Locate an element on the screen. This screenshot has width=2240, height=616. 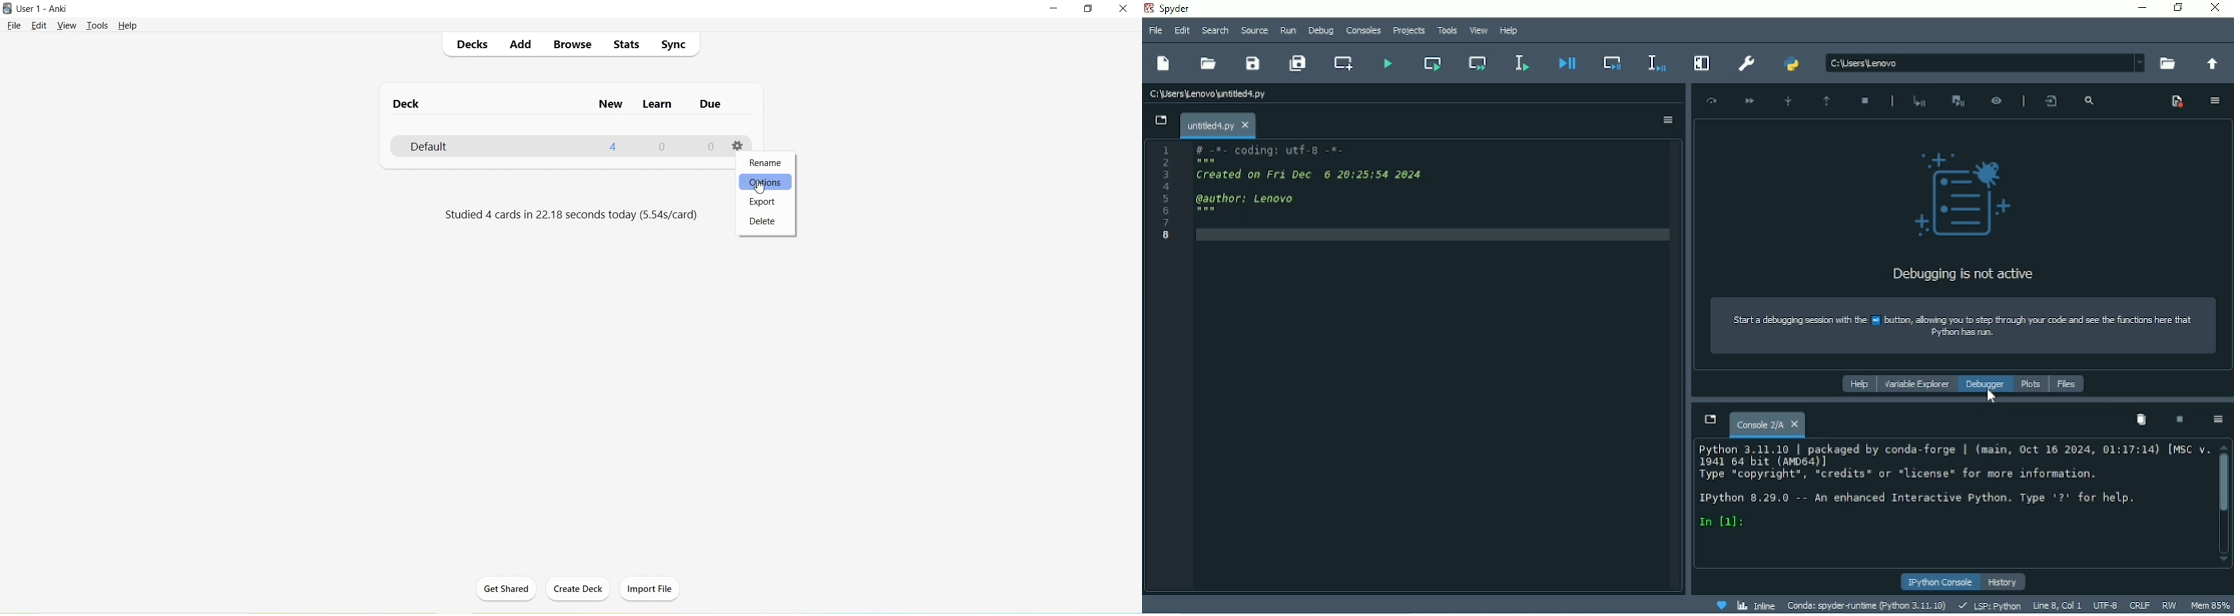
Change to parent directory is located at coordinates (2209, 63).